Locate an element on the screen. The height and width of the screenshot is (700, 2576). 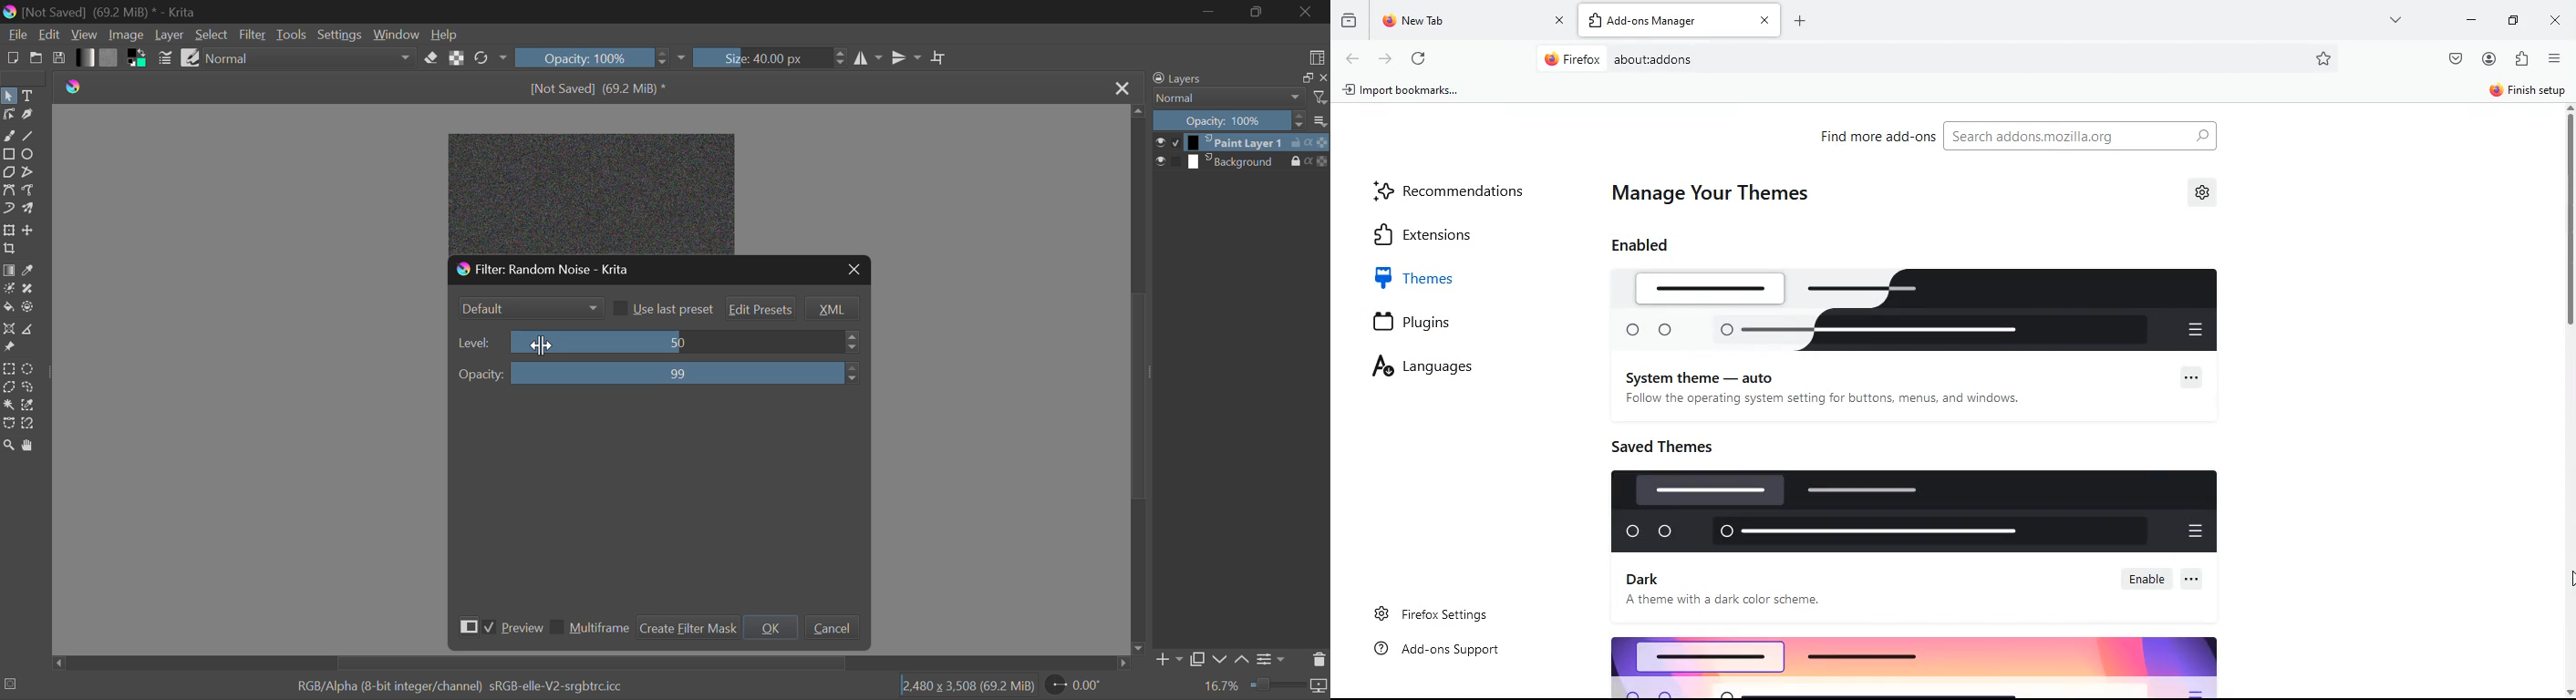
Freehand Path Tool is located at coordinates (28, 191).